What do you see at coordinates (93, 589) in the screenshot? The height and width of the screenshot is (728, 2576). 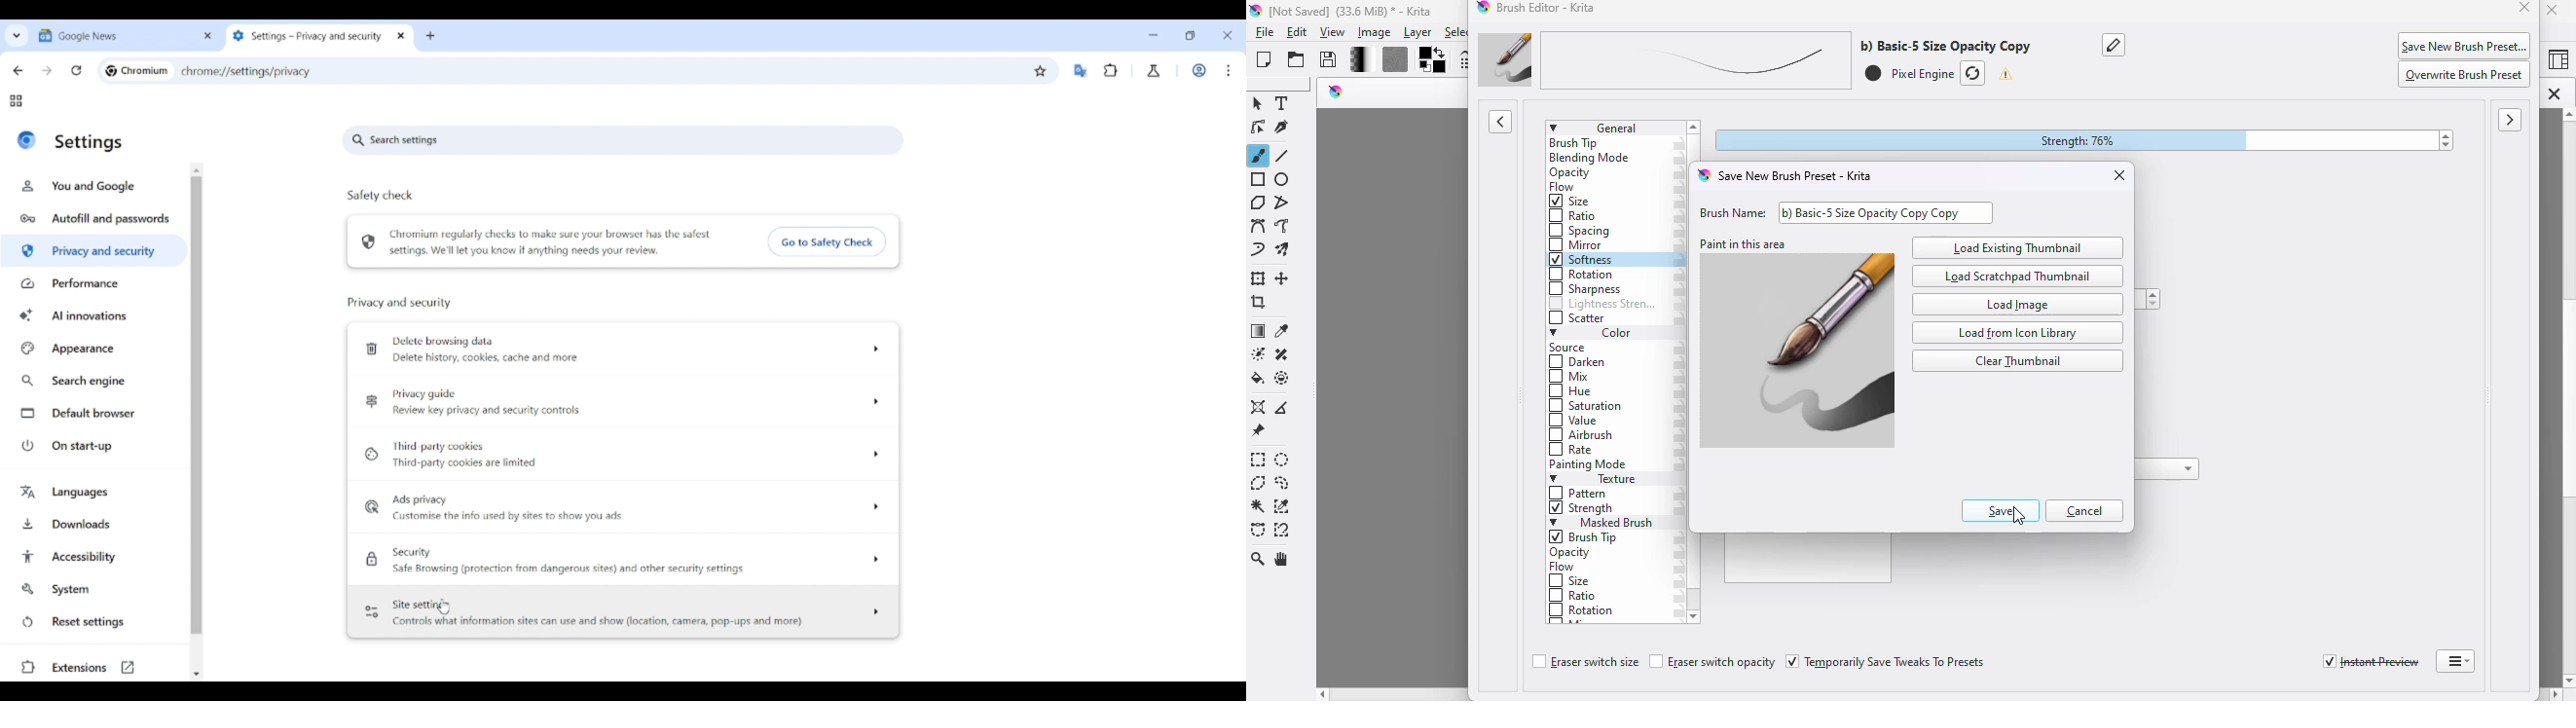 I see `System` at bounding box center [93, 589].